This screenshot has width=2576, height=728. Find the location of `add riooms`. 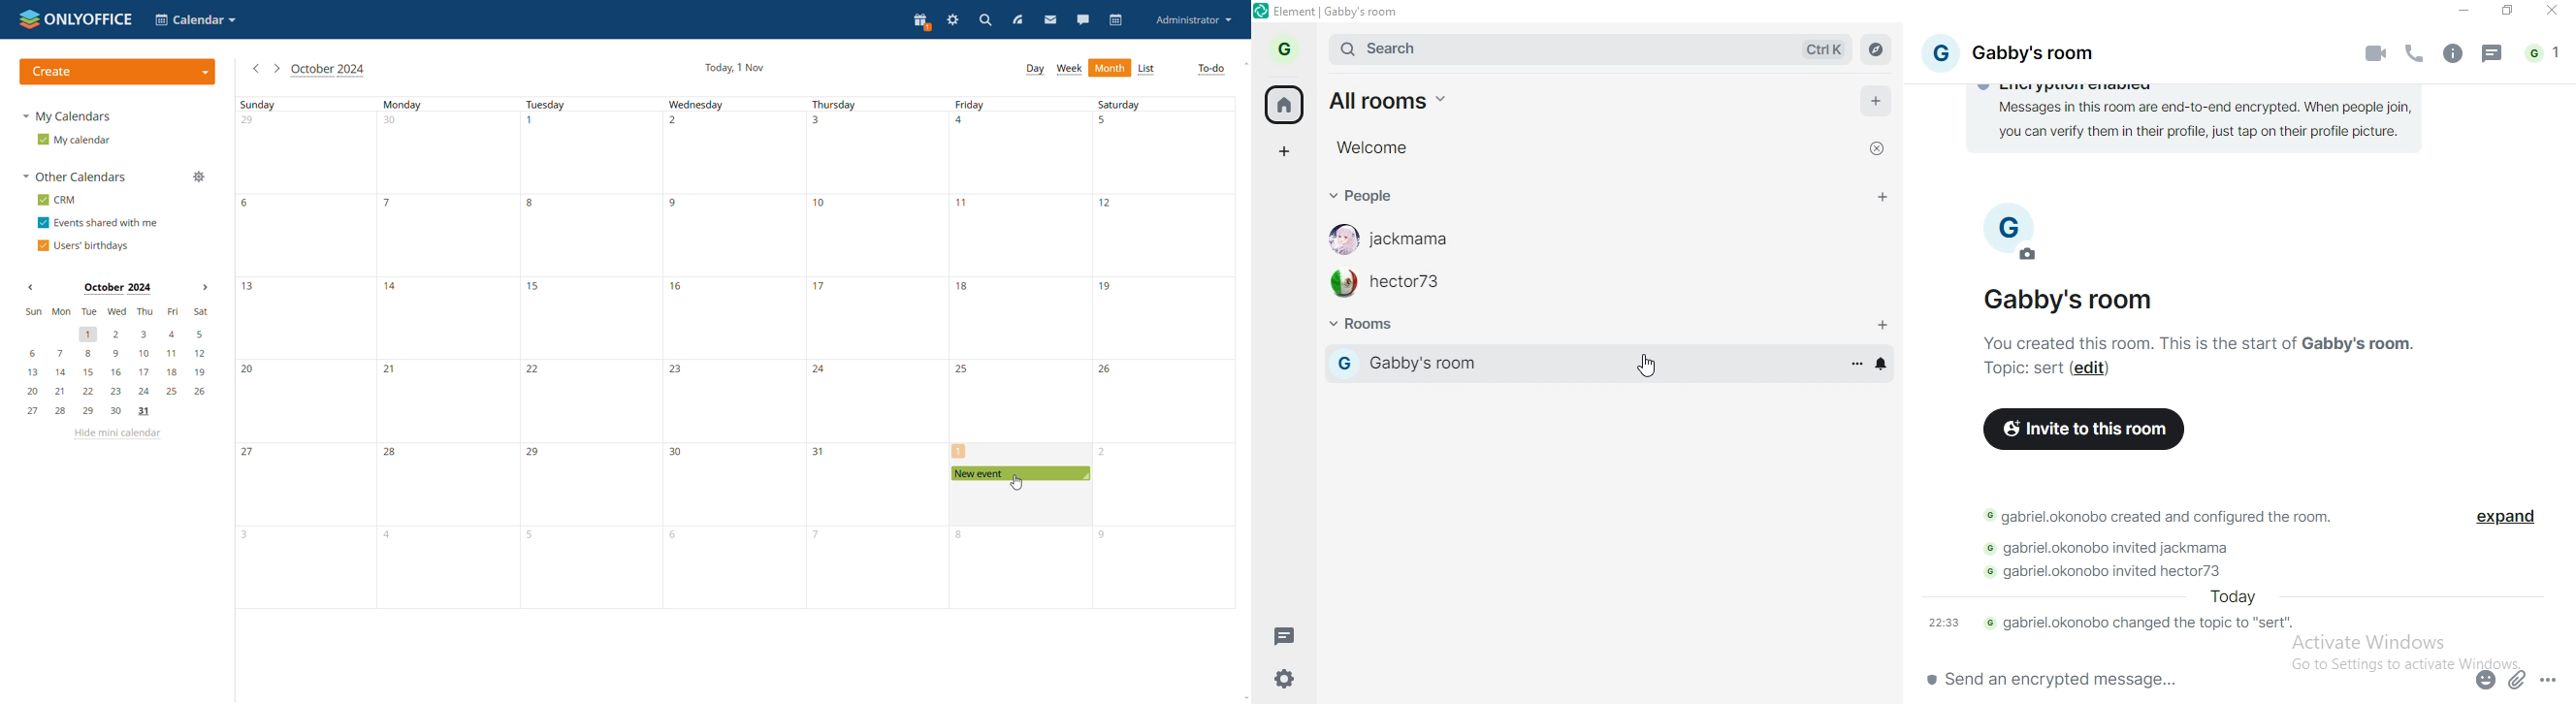

add riooms is located at coordinates (1884, 326).